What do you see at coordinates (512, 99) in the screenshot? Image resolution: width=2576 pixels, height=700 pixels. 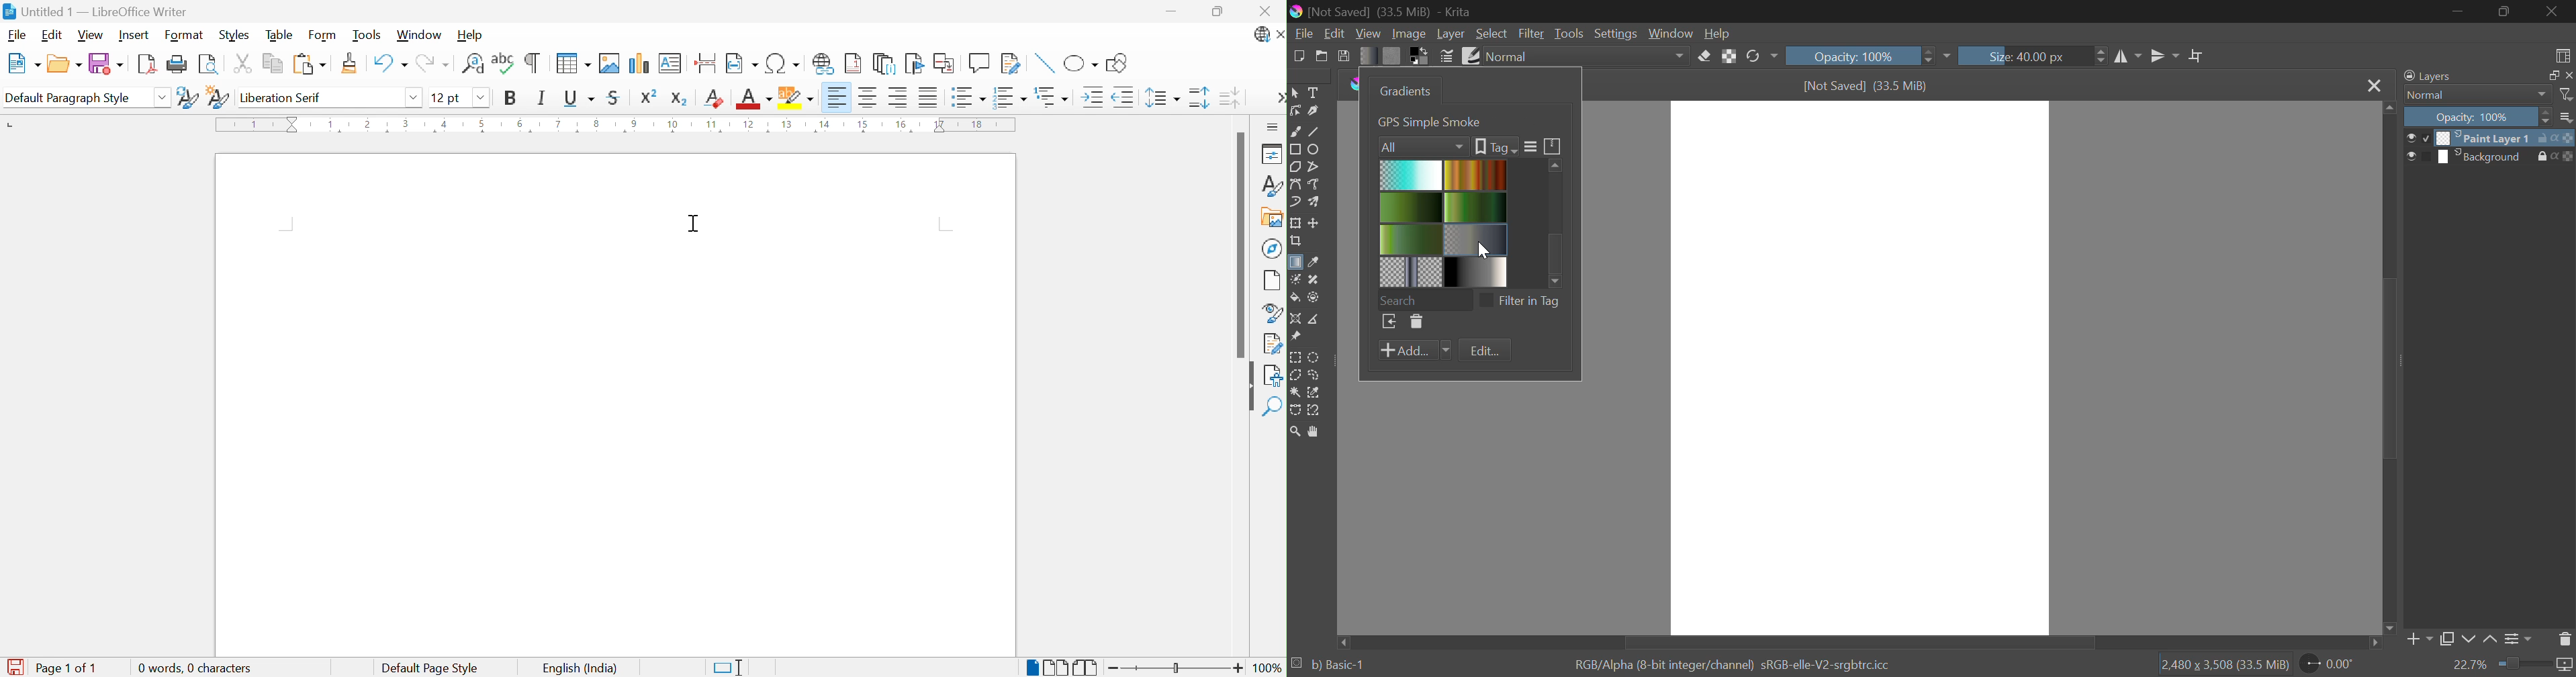 I see `Bold` at bounding box center [512, 99].